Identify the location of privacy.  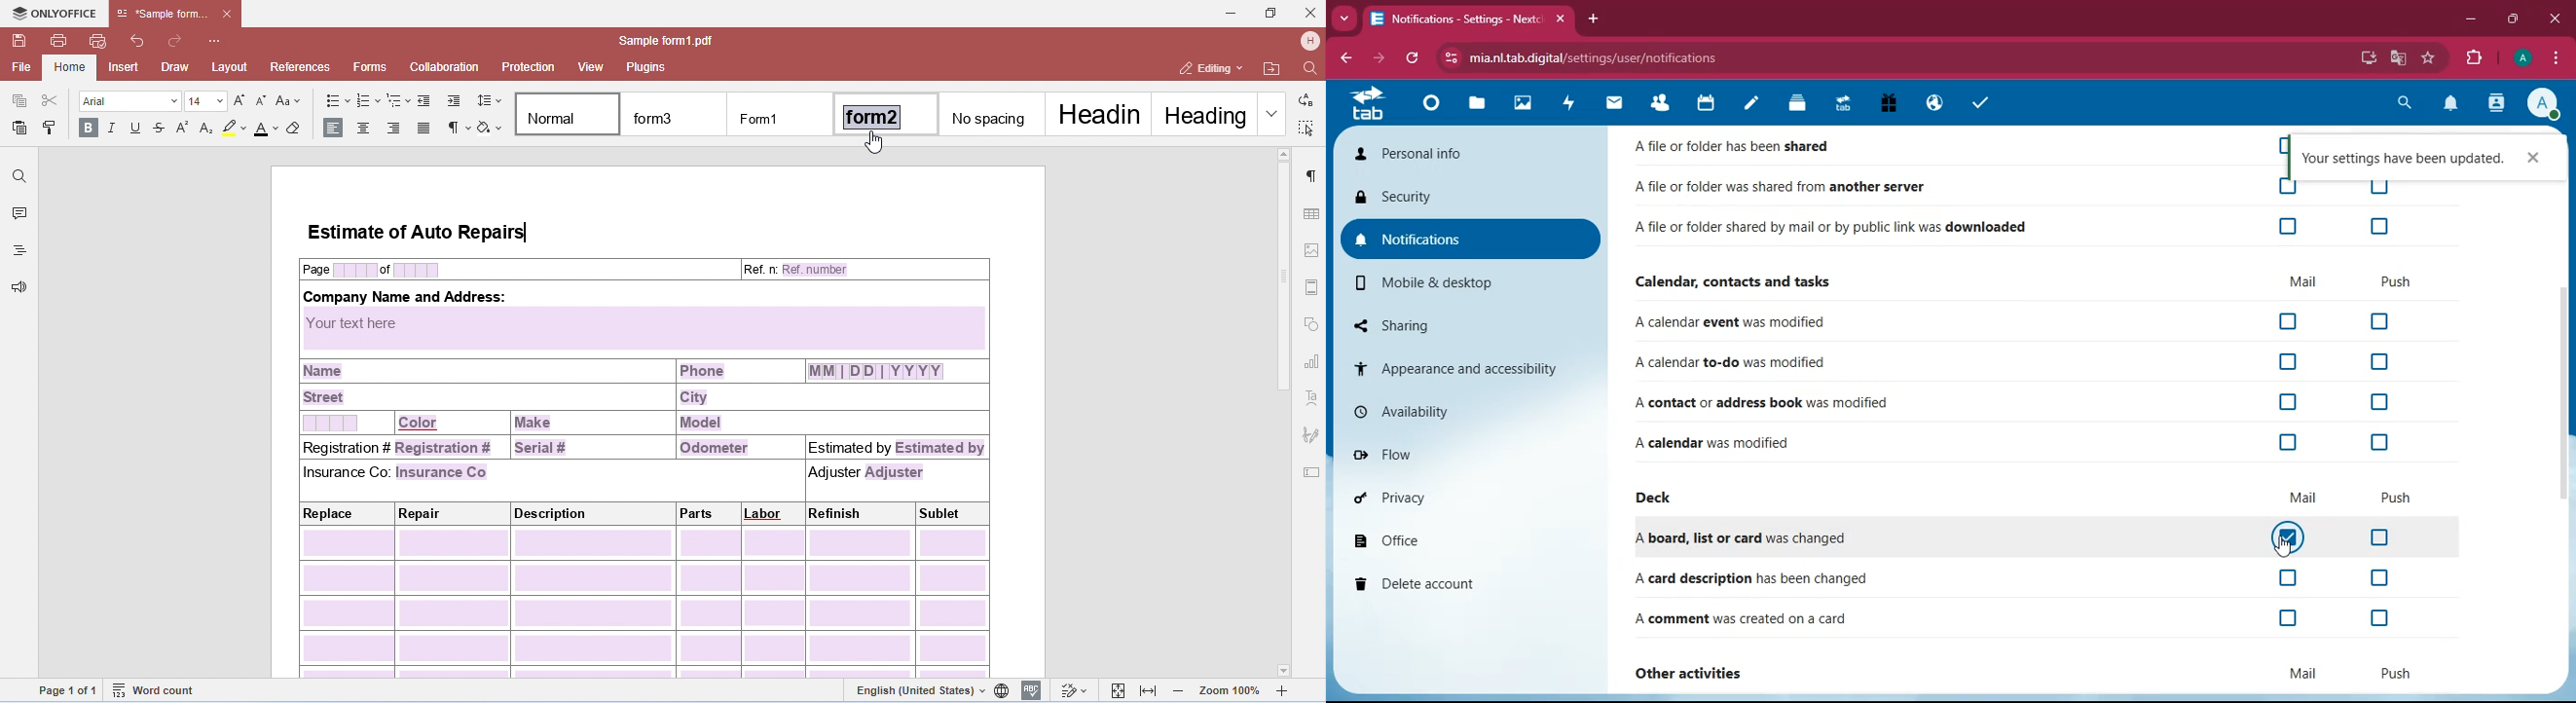
(1468, 500).